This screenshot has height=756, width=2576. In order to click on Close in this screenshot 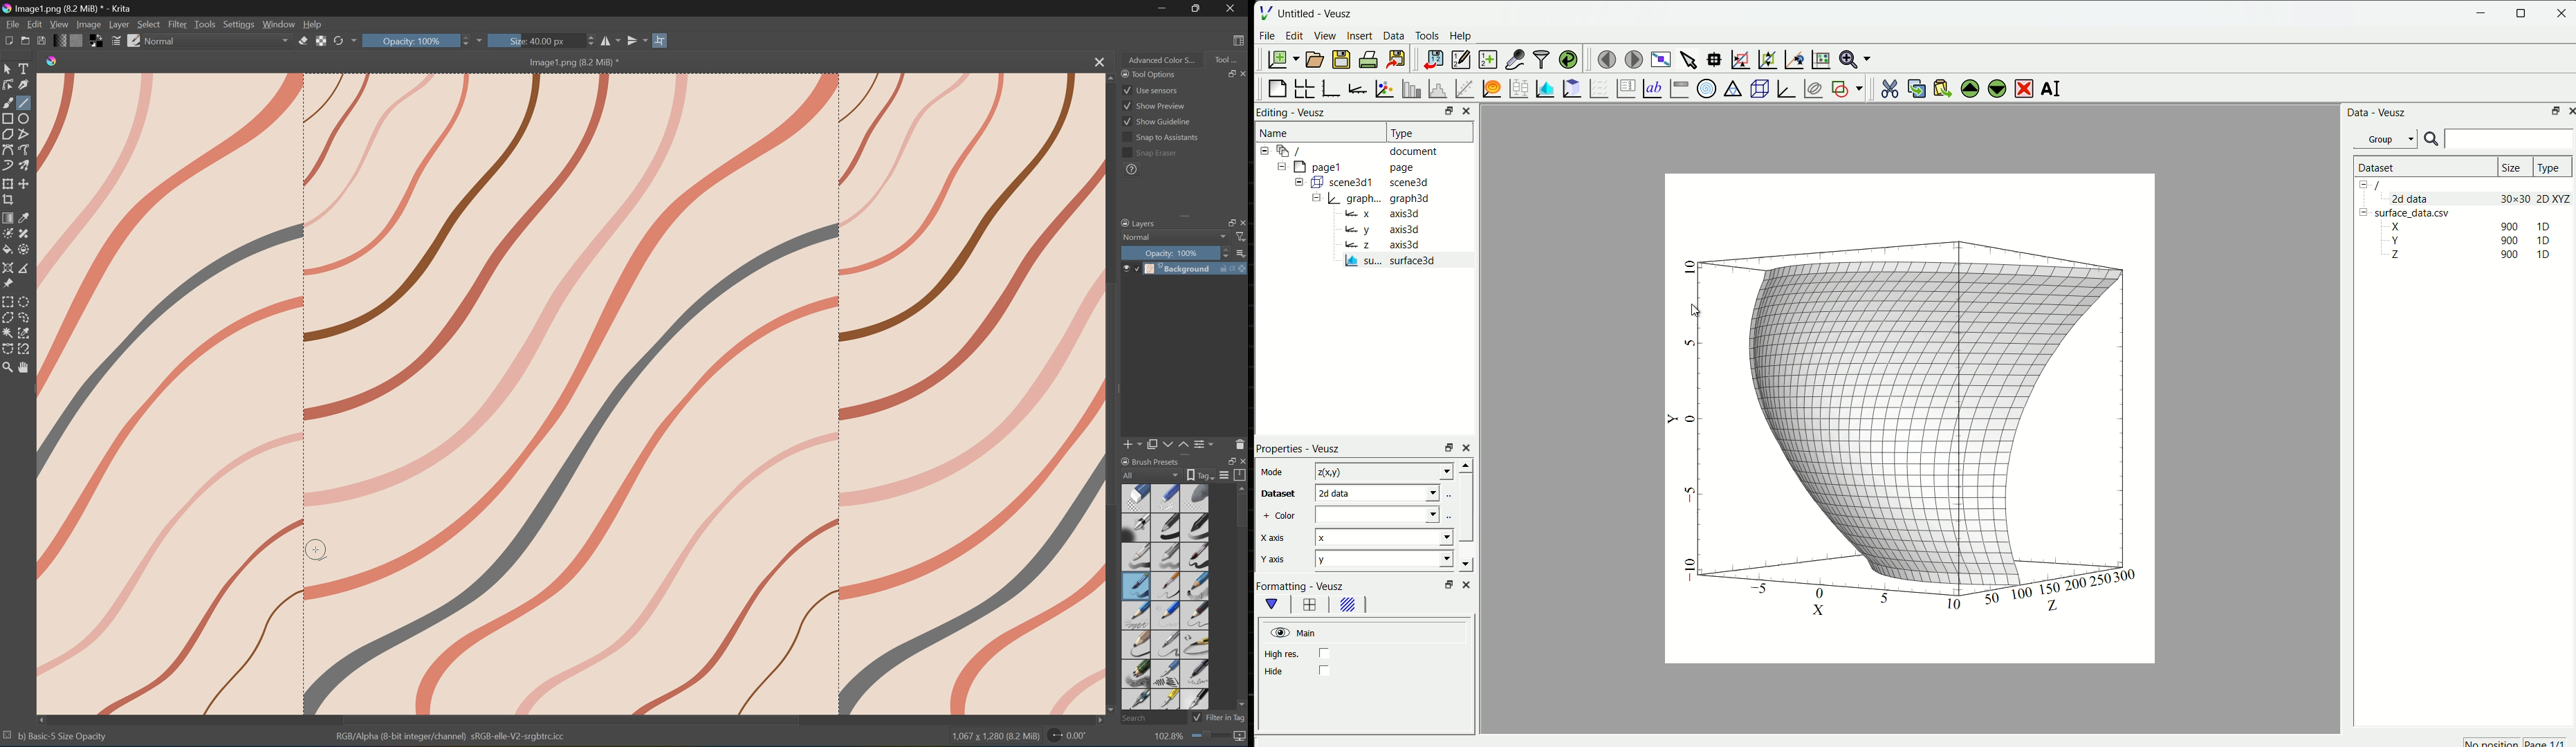, I will do `click(1241, 74)`.